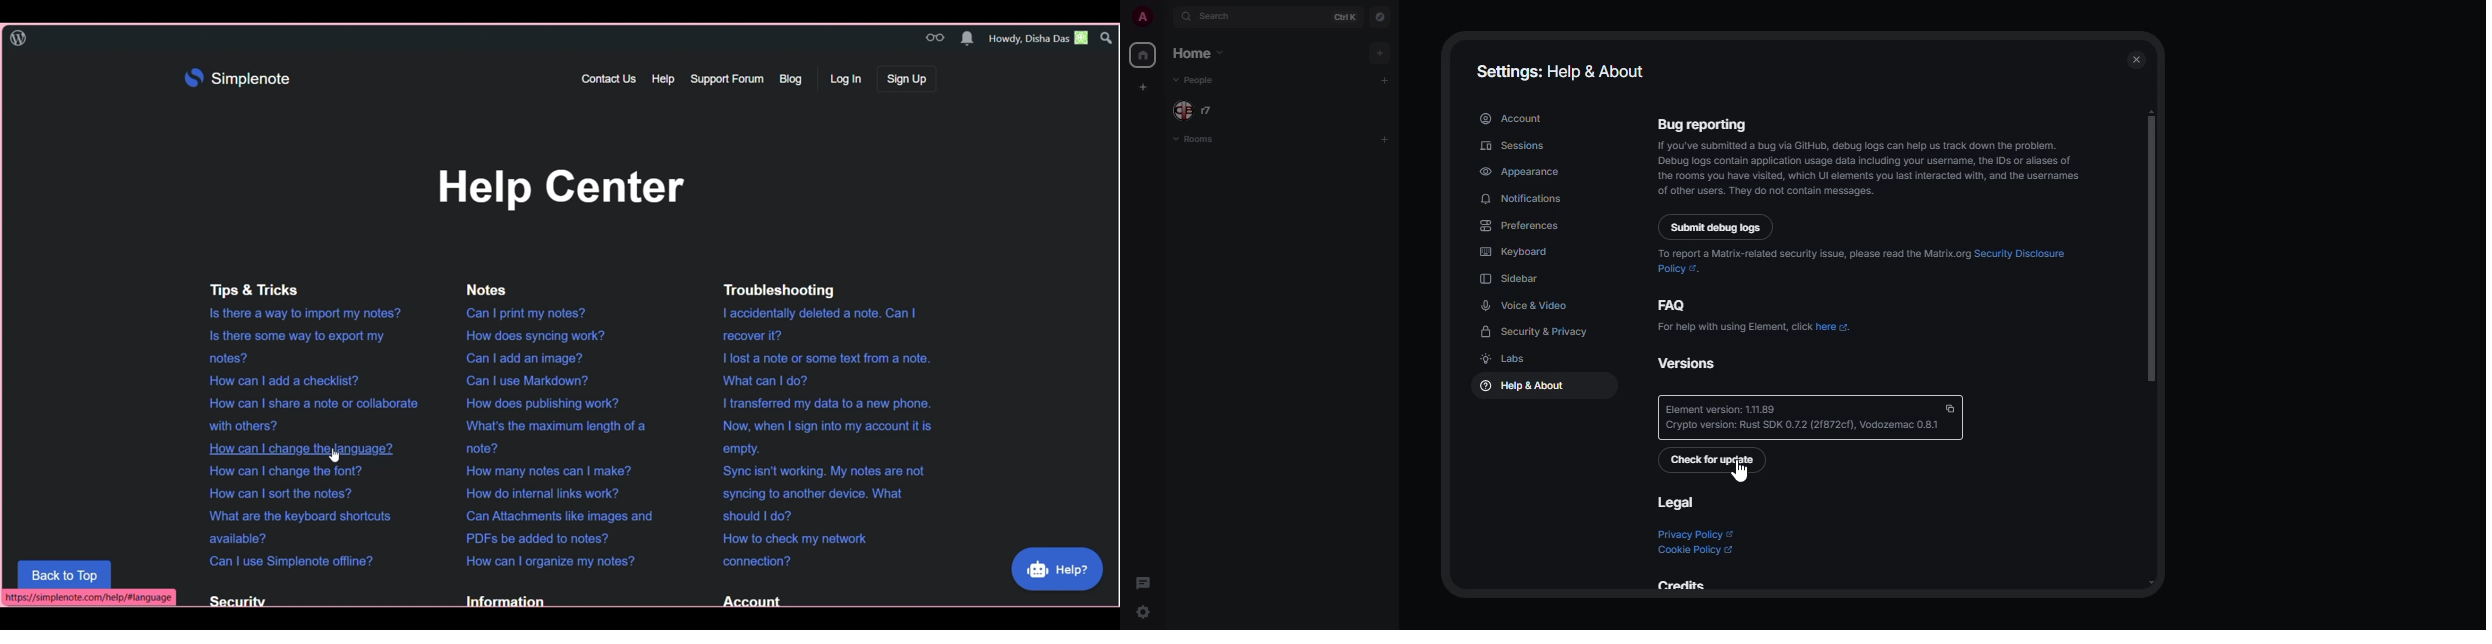 Image resolution: width=2492 pixels, height=644 pixels. What do you see at coordinates (1529, 385) in the screenshot?
I see `help & about` at bounding box center [1529, 385].